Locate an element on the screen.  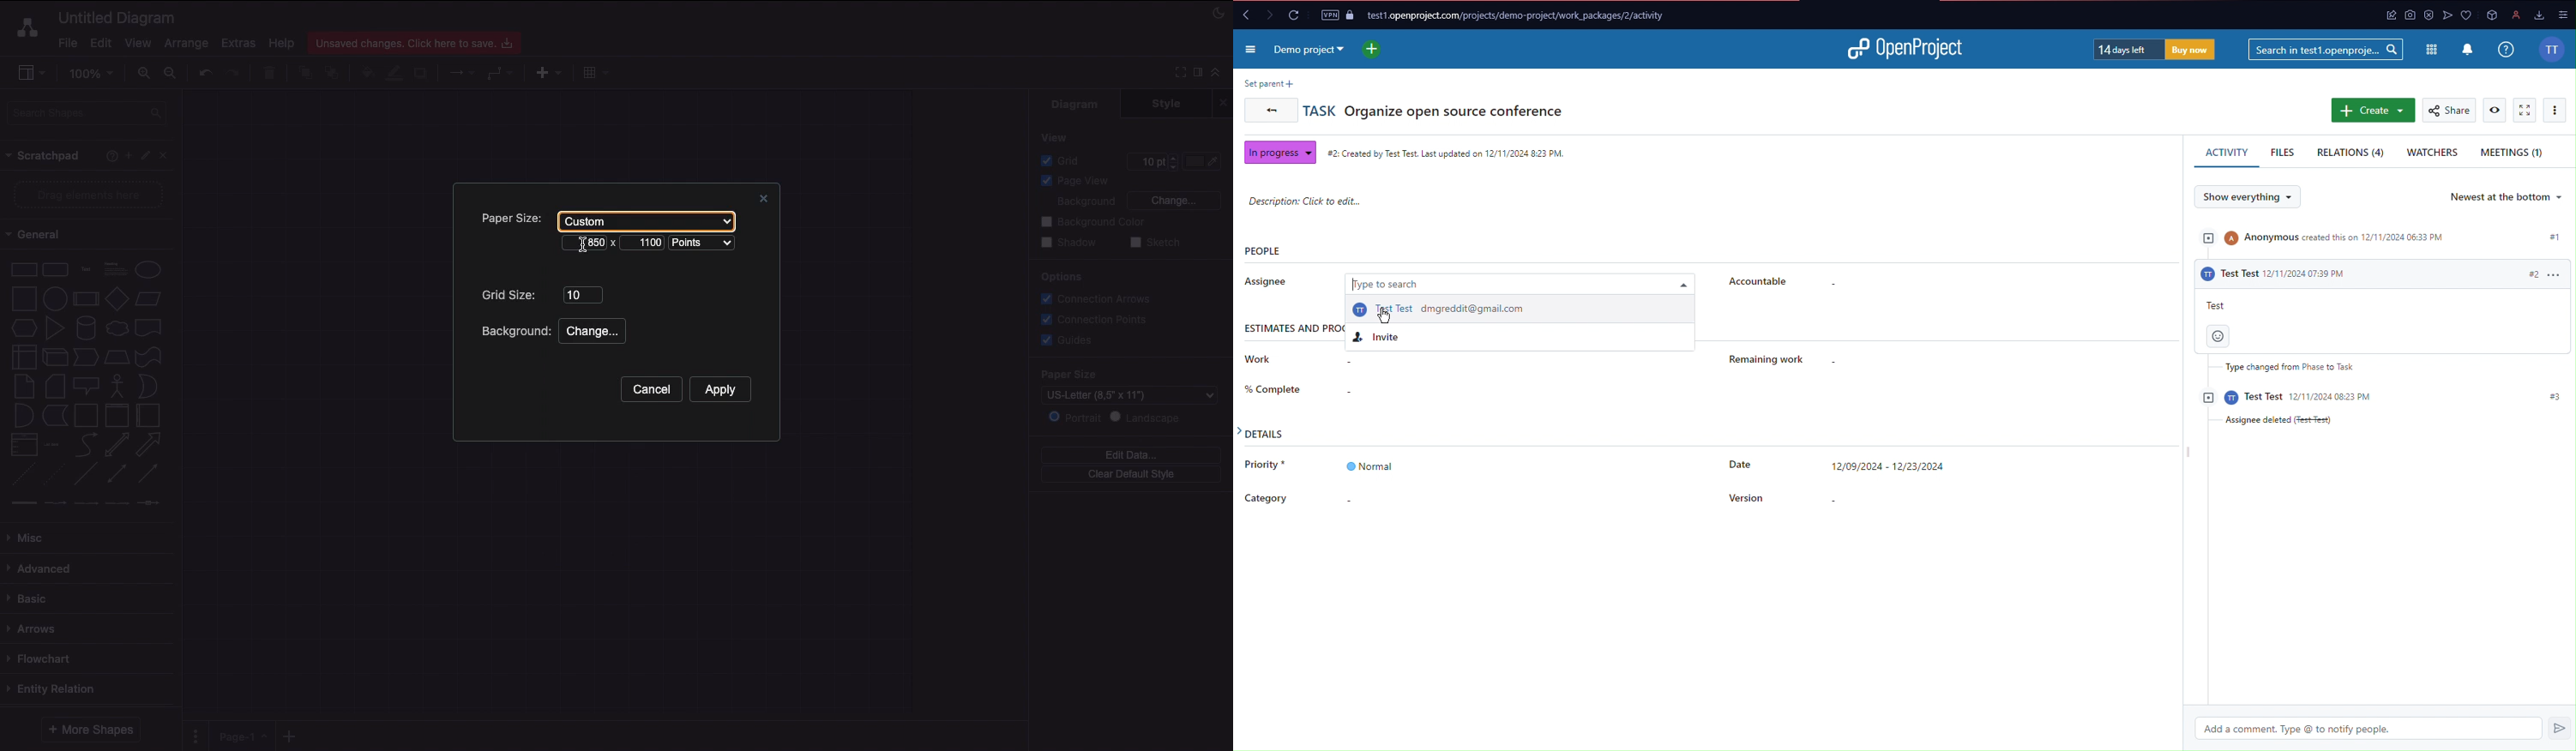
Change... is located at coordinates (591, 331).